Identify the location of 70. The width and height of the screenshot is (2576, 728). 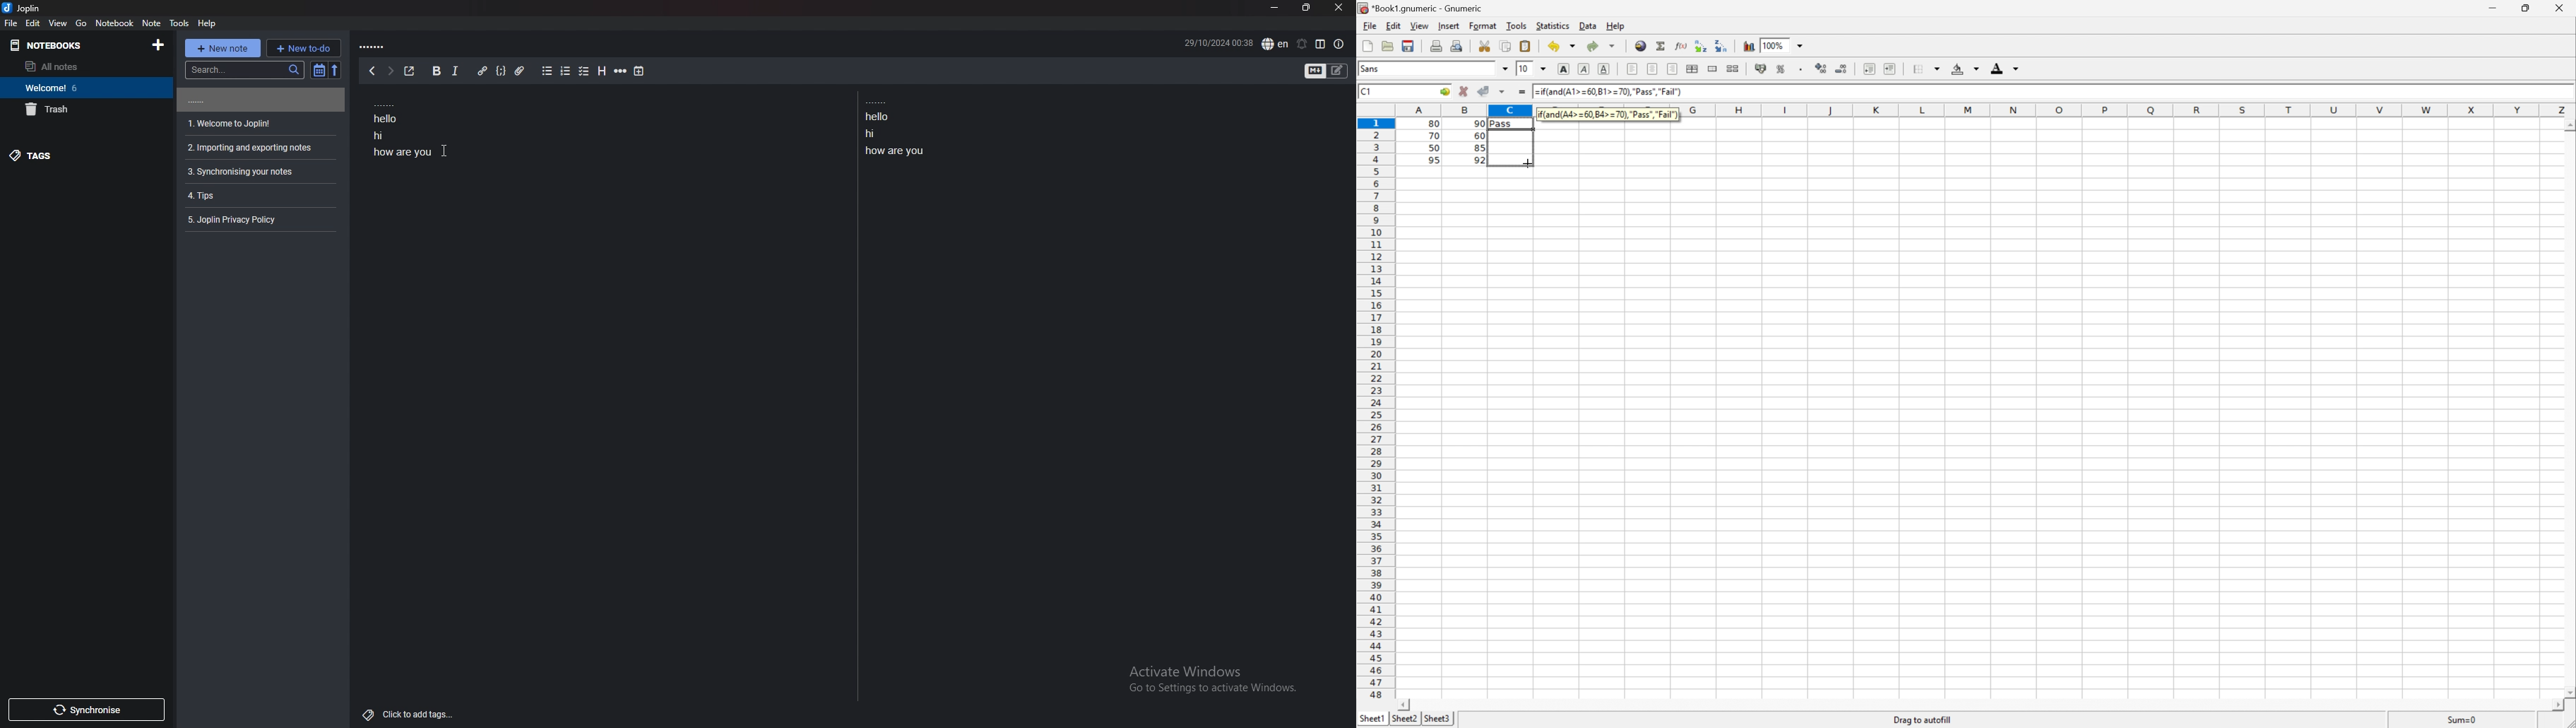
(1435, 137).